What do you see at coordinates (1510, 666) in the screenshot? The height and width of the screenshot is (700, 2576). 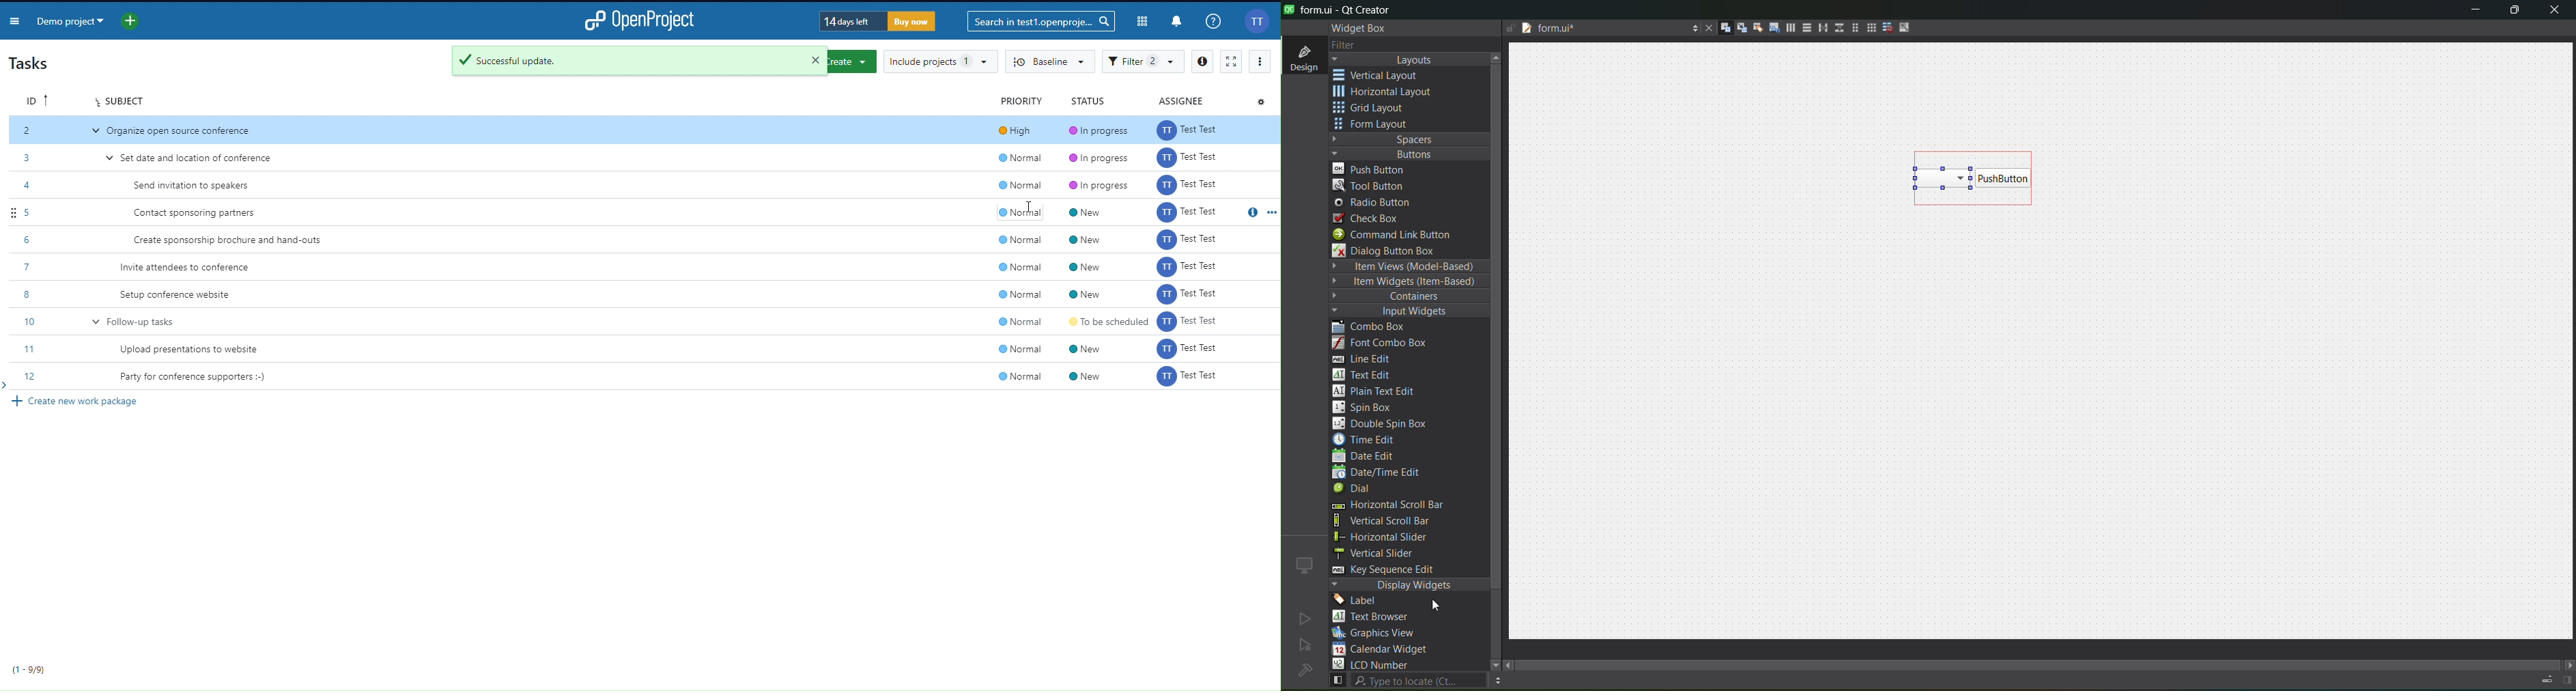 I see `move left` at bounding box center [1510, 666].